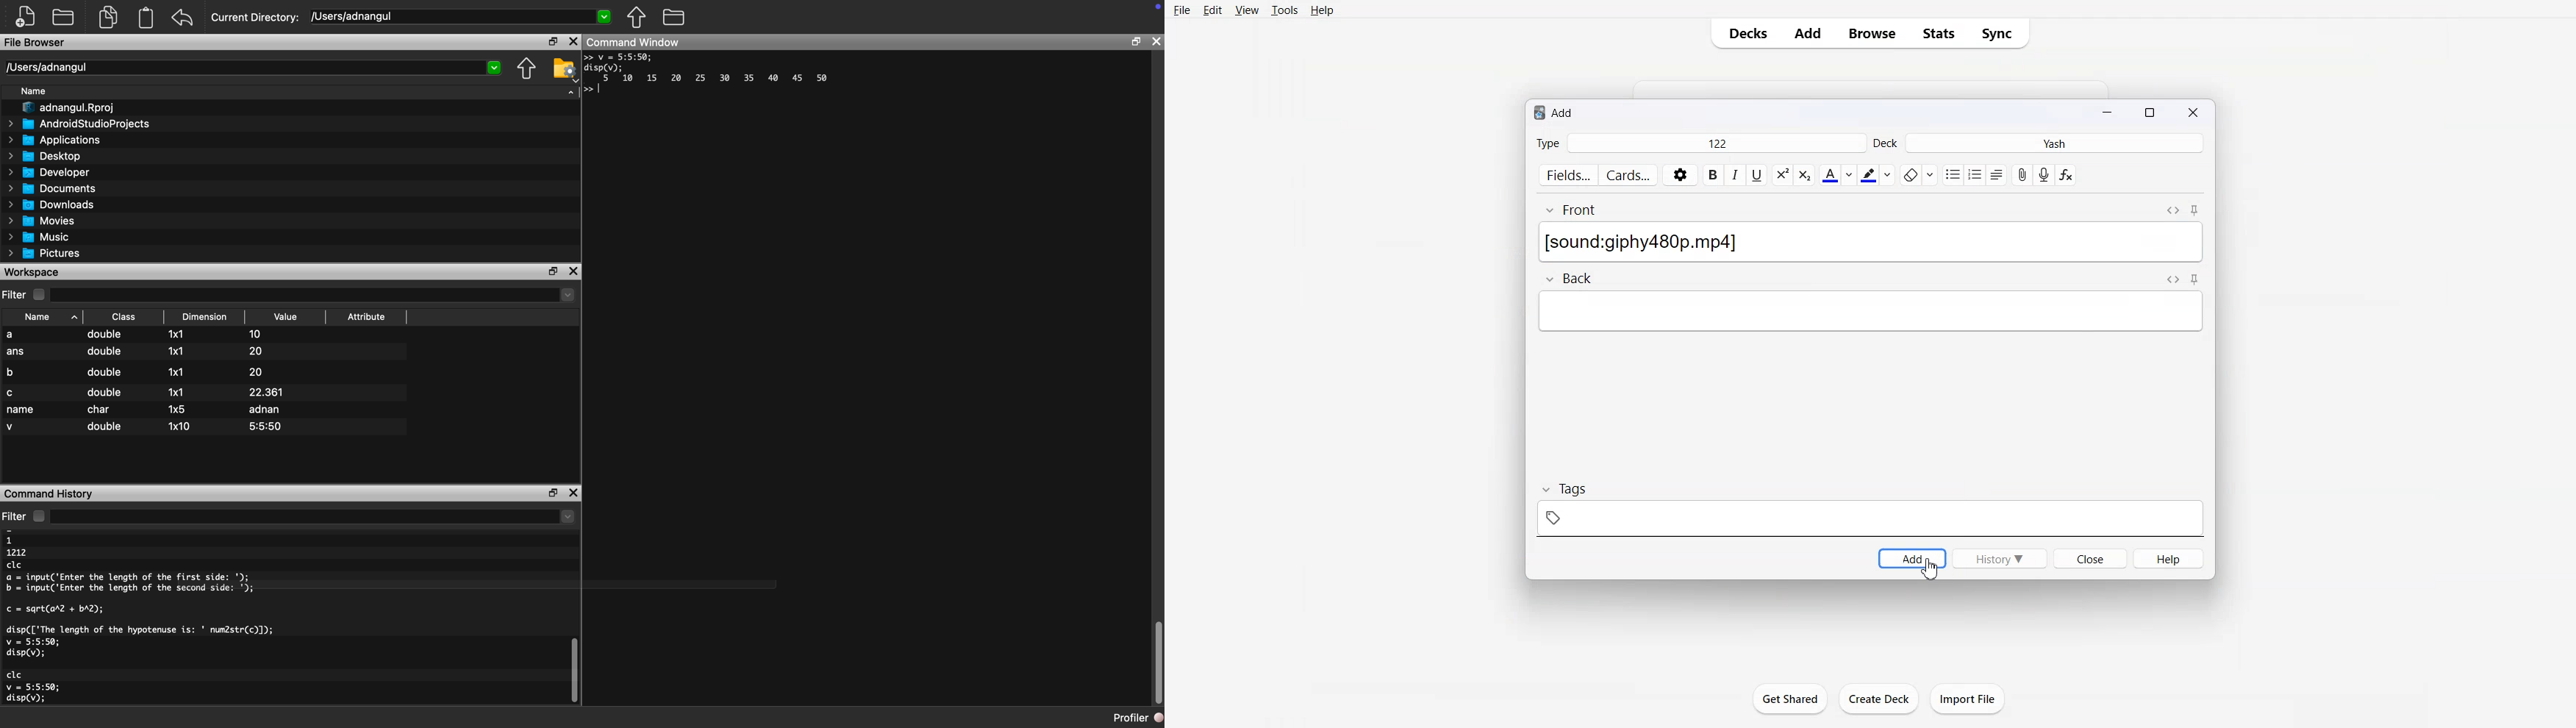  I want to click on Superscript, so click(1806, 175).